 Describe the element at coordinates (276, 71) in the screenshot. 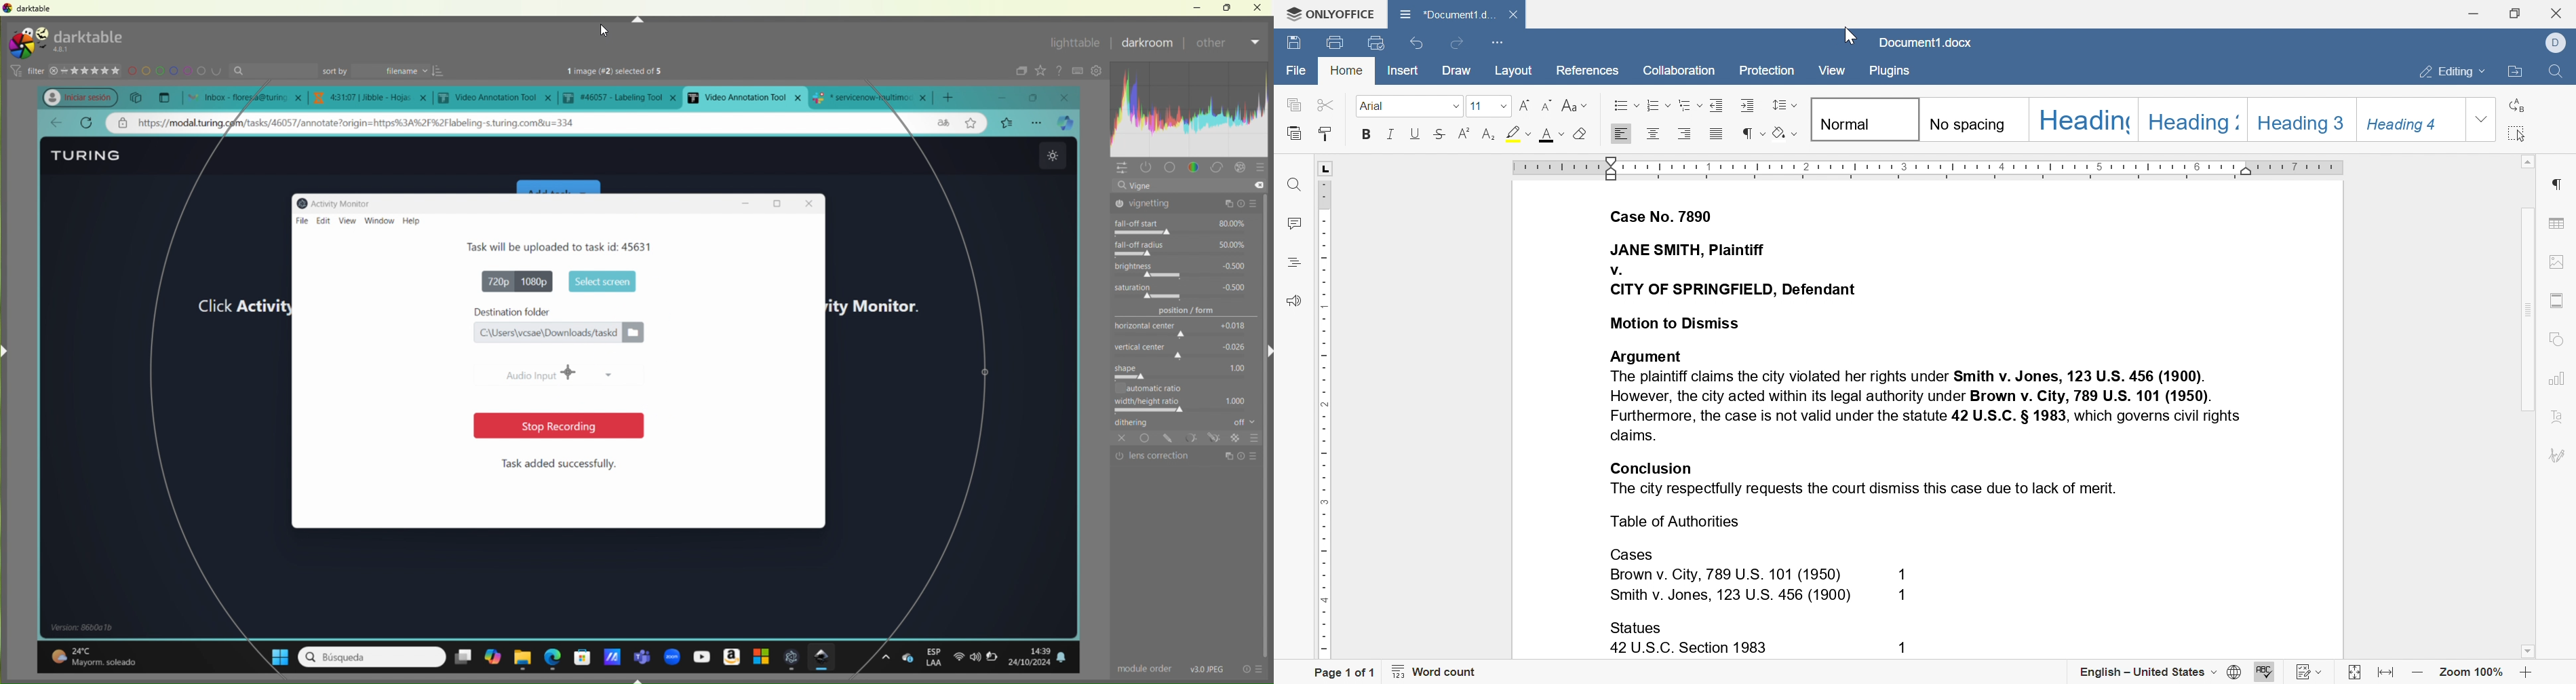

I see `search` at that location.